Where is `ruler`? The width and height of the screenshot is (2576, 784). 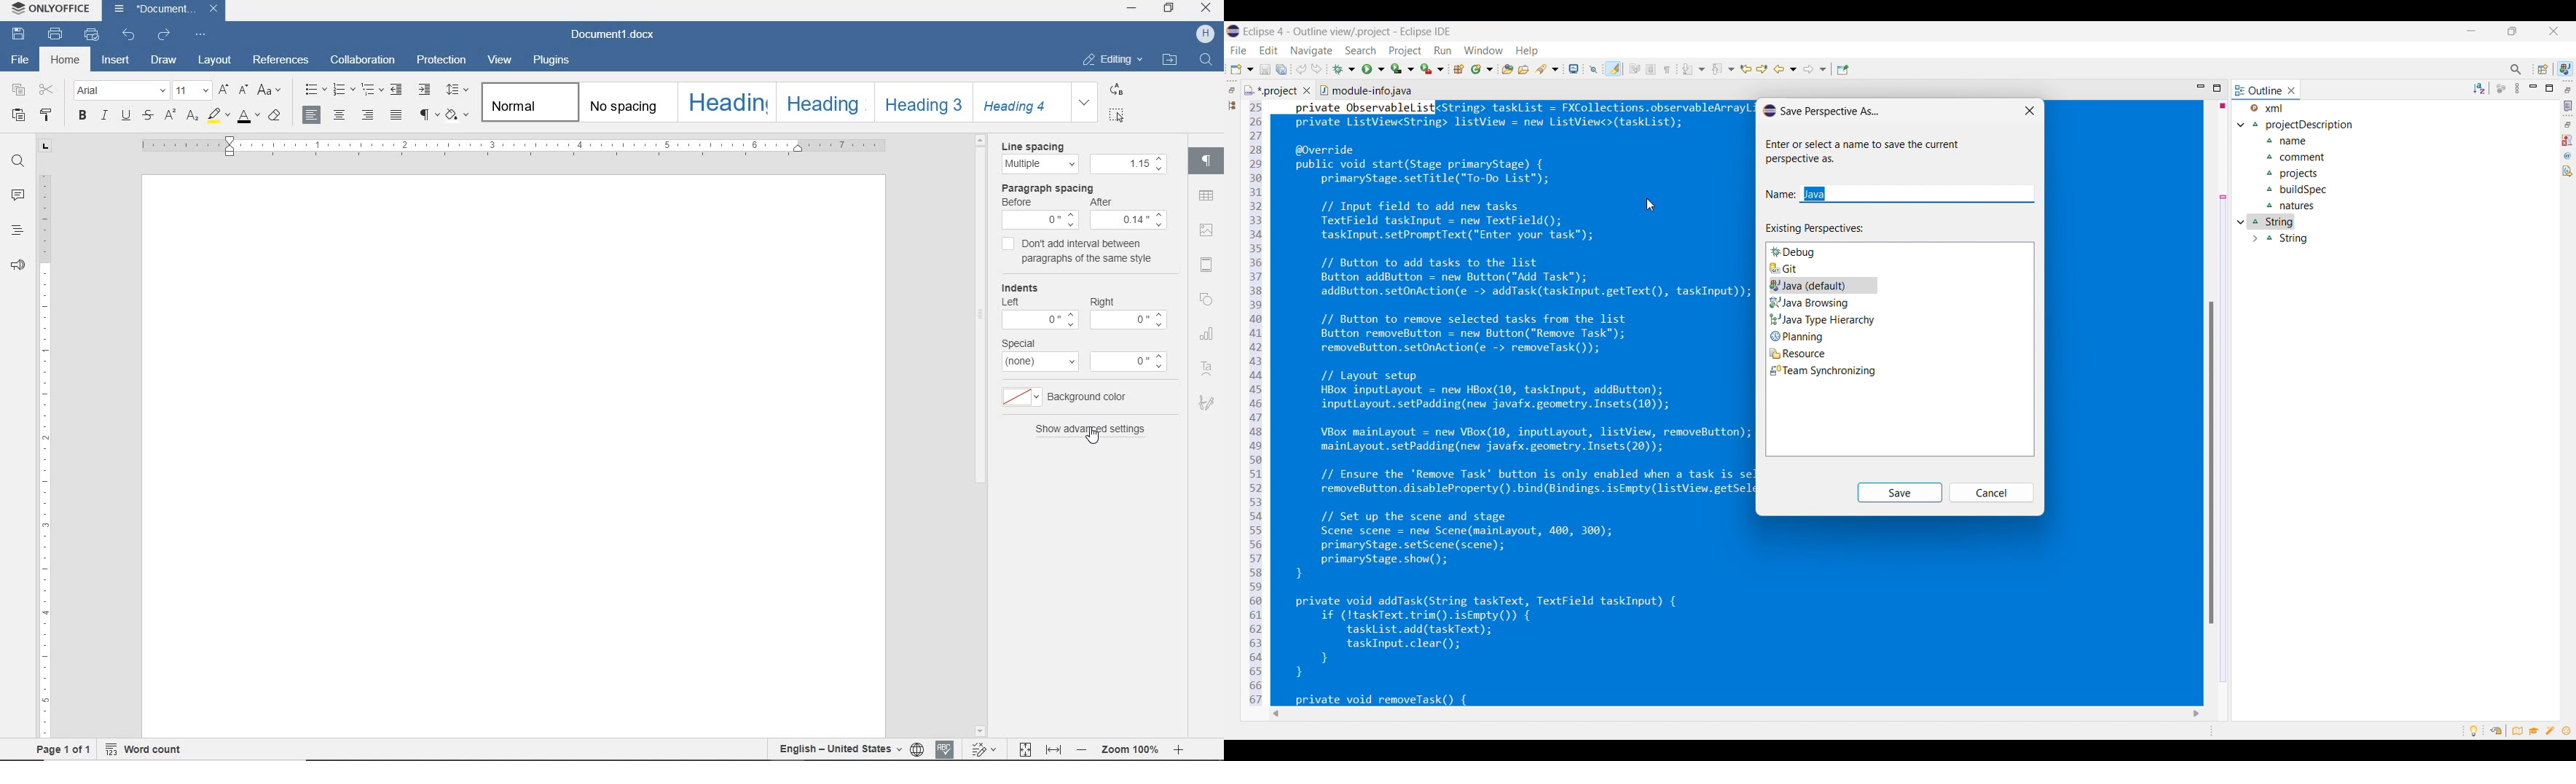 ruler is located at coordinates (507, 148).